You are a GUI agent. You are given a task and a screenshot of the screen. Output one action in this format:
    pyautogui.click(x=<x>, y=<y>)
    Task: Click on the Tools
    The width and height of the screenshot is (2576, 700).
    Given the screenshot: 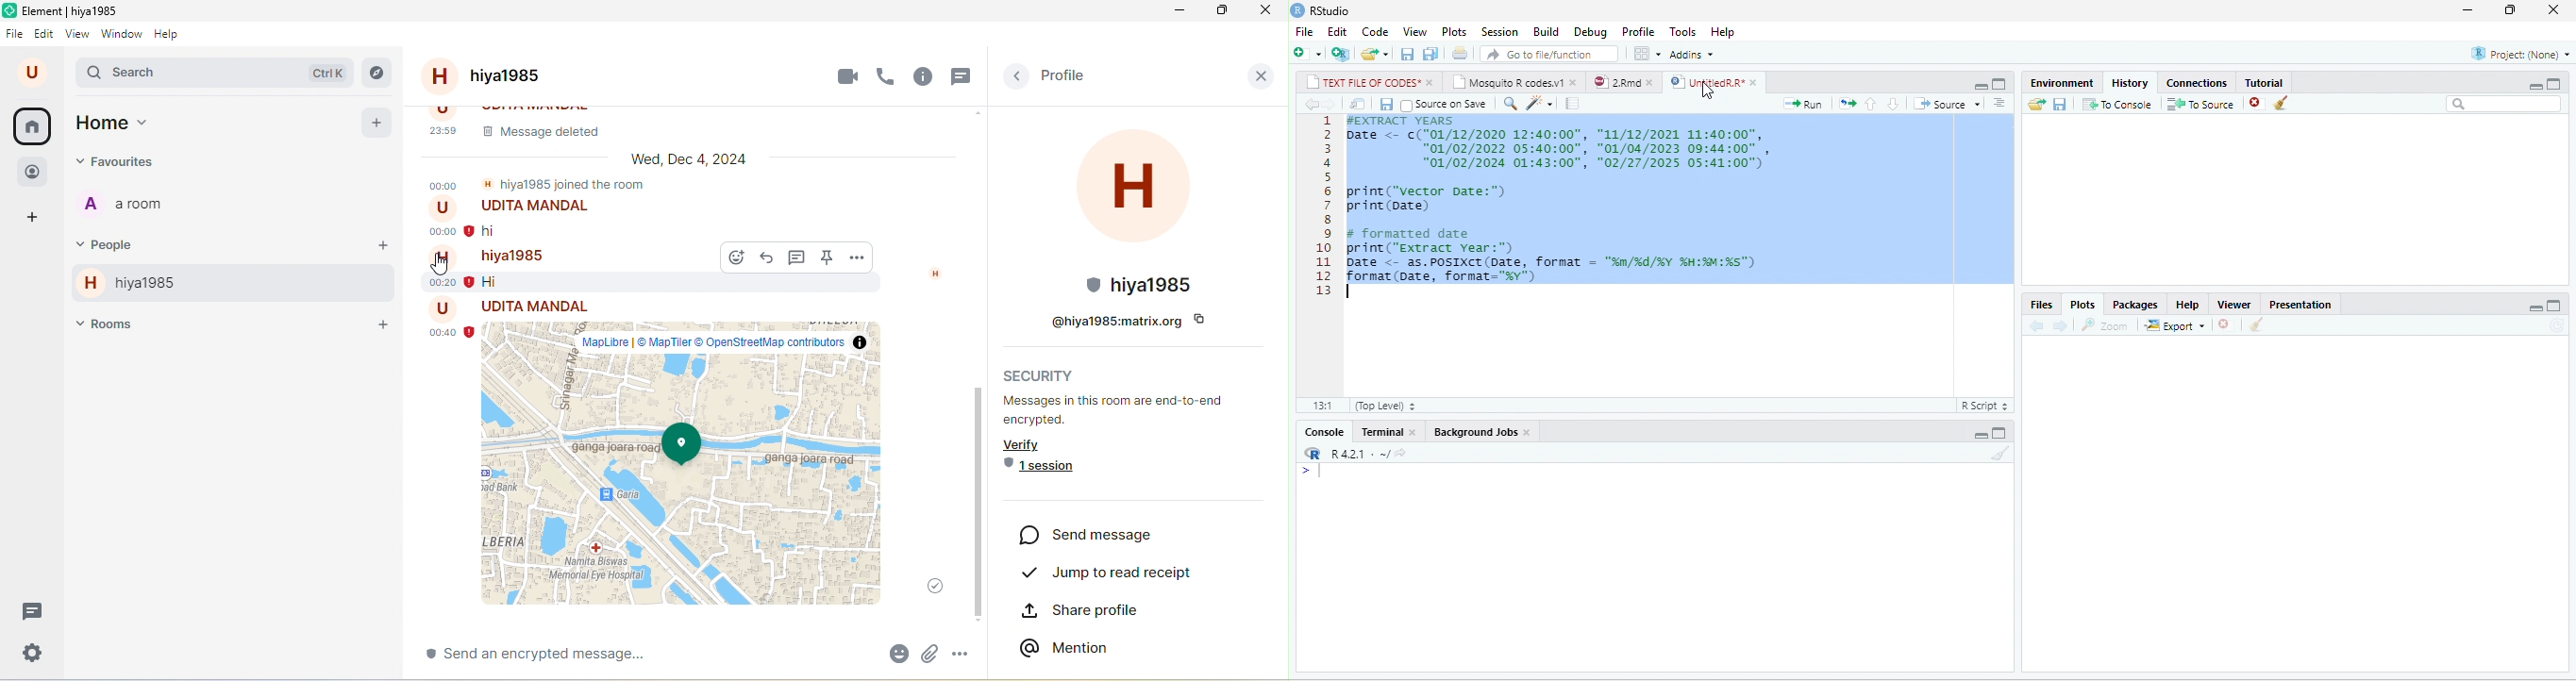 What is the action you would take?
    pyautogui.click(x=1684, y=32)
    